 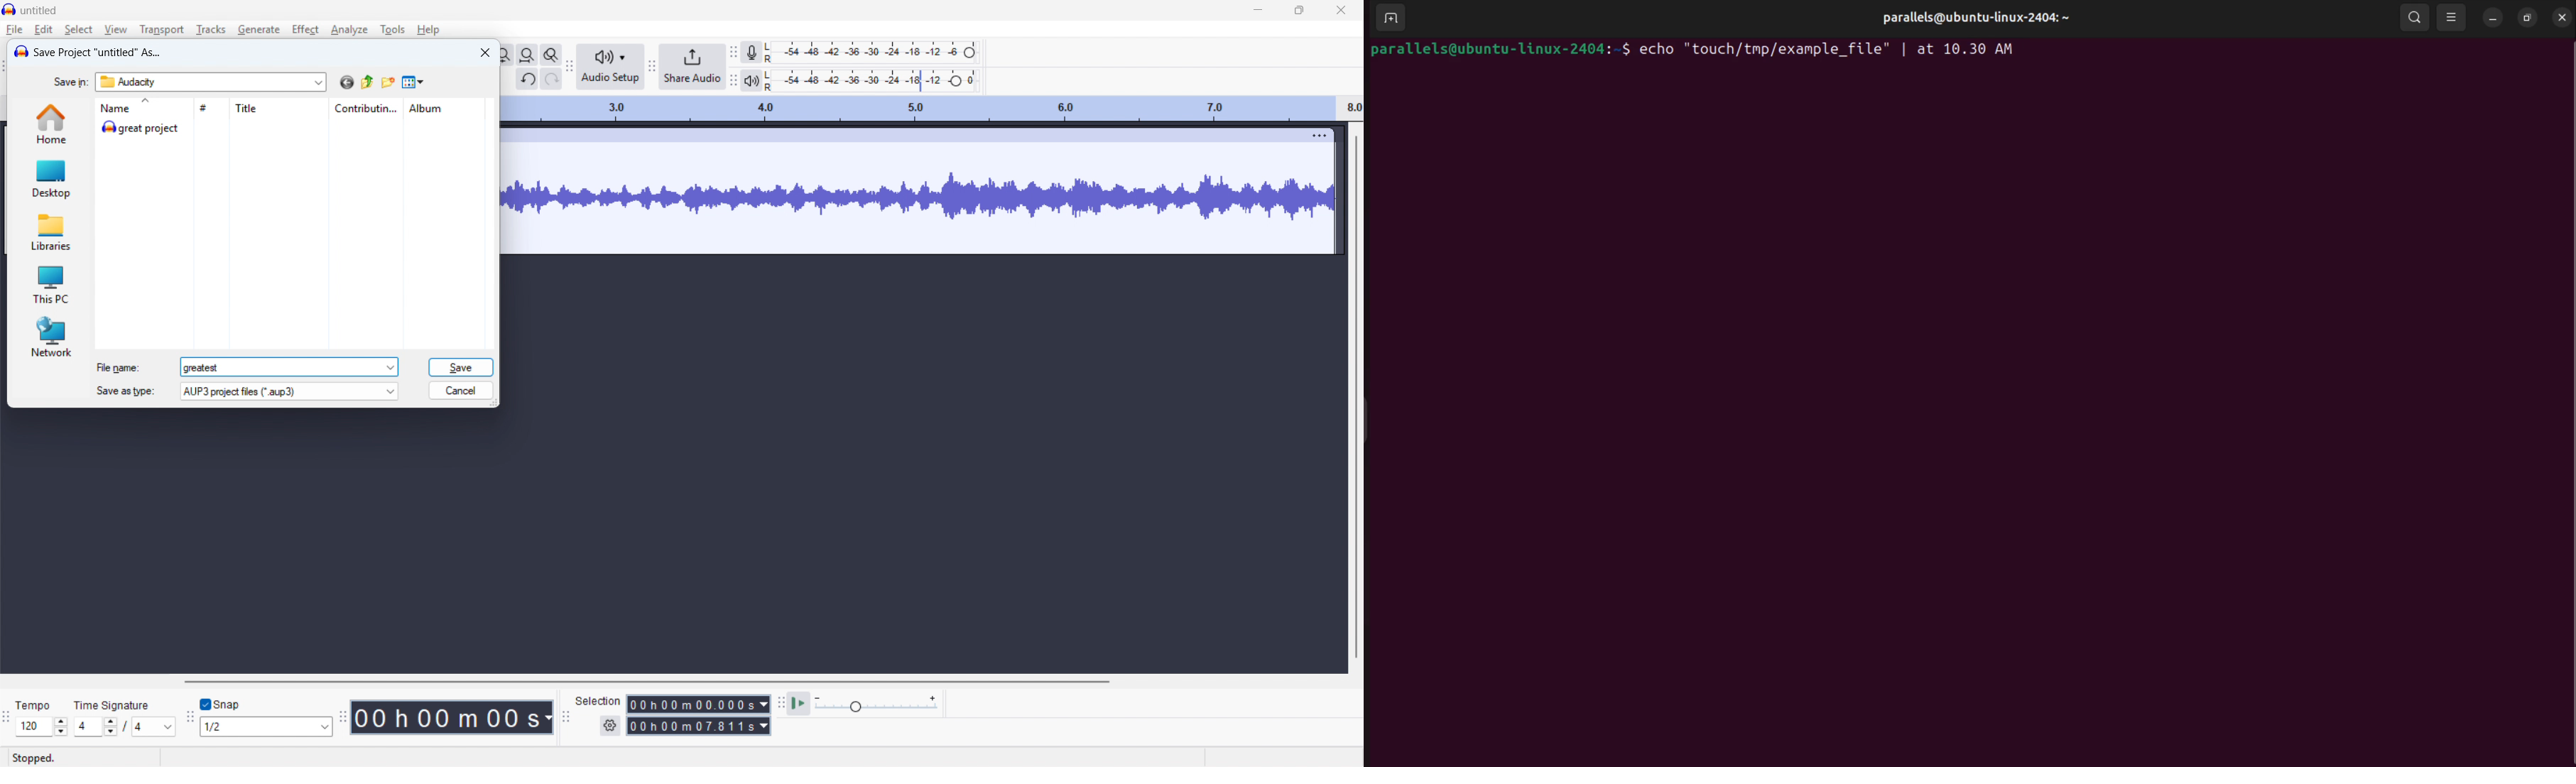 What do you see at coordinates (692, 67) in the screenshot?
I see `share audio` at bounding box center [692, 67].